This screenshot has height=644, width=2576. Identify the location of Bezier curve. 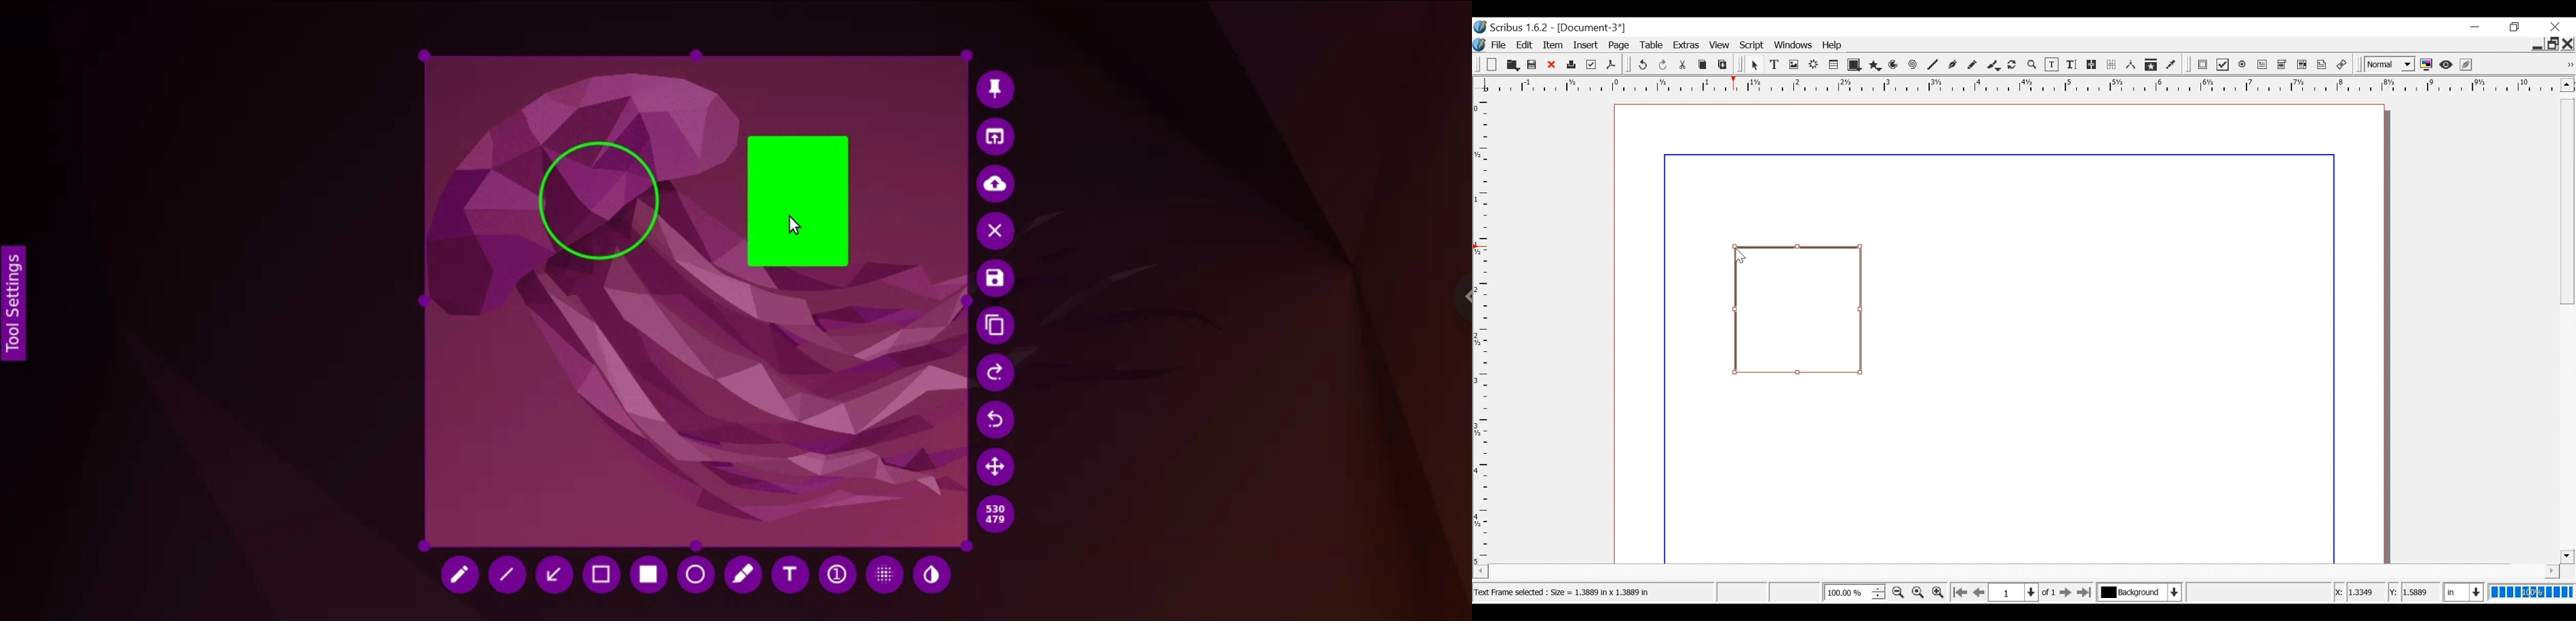
(1952, 66).